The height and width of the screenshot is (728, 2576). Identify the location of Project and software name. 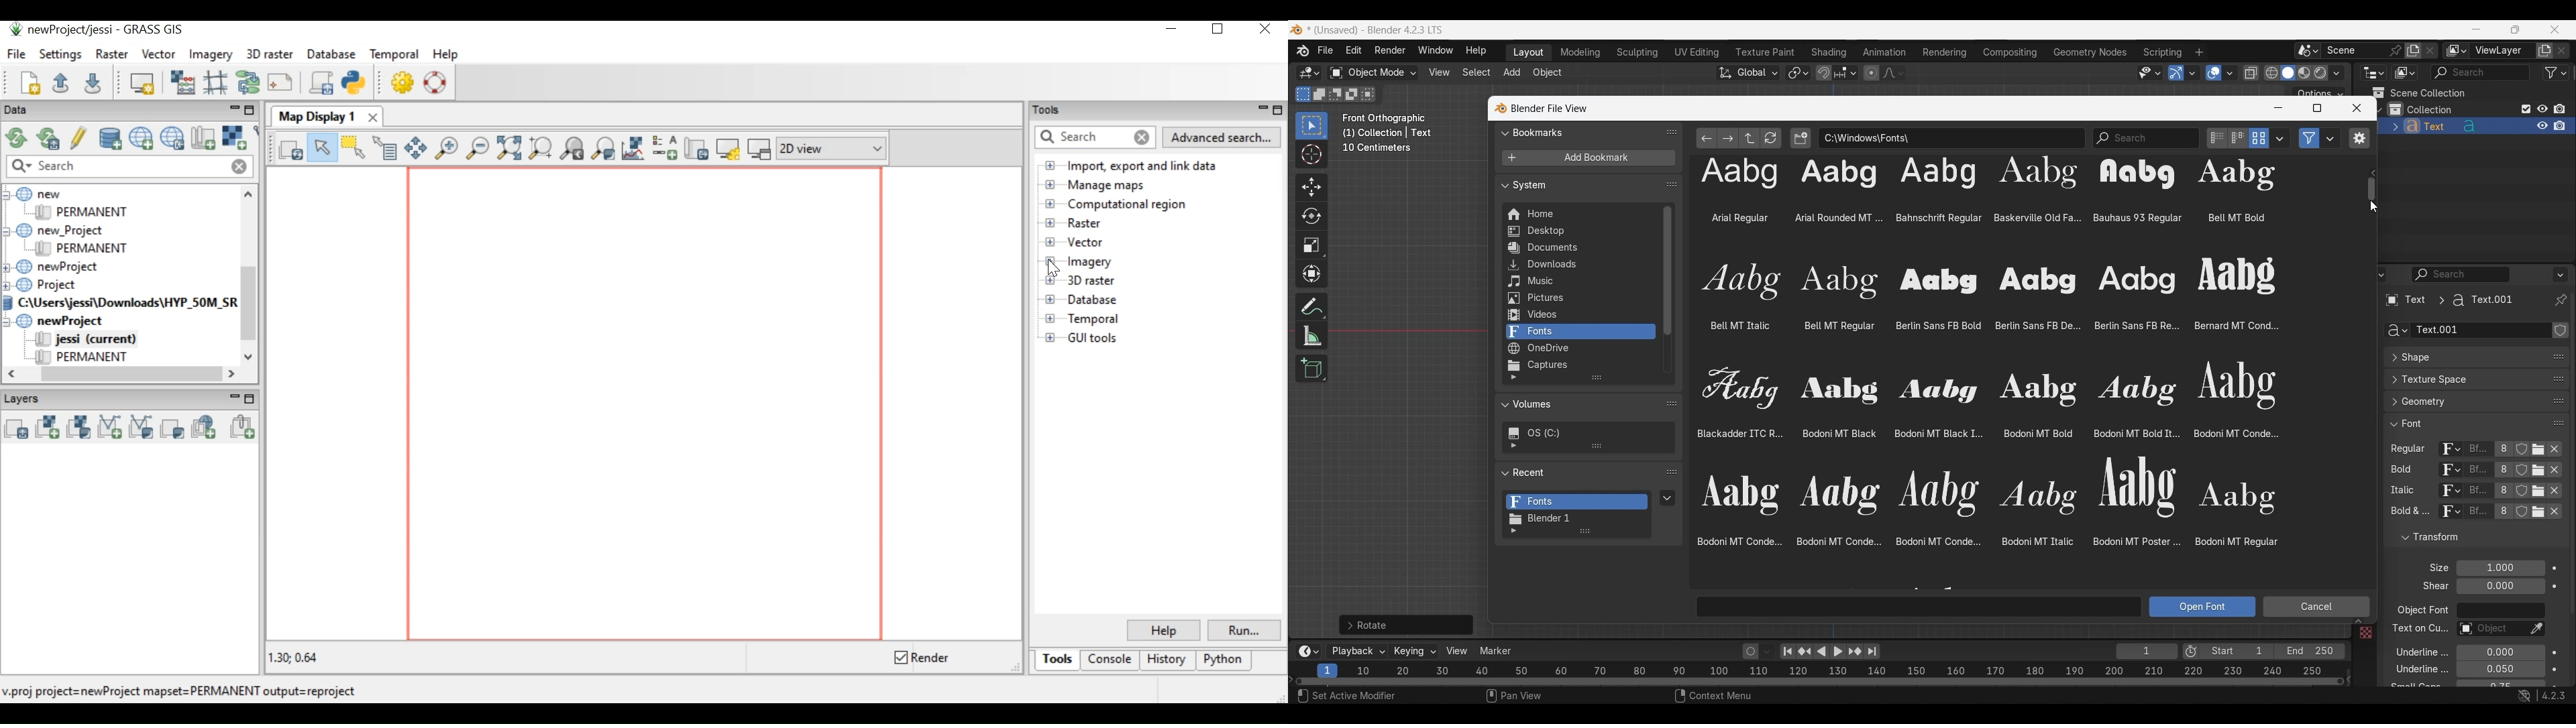
(1376, 30).